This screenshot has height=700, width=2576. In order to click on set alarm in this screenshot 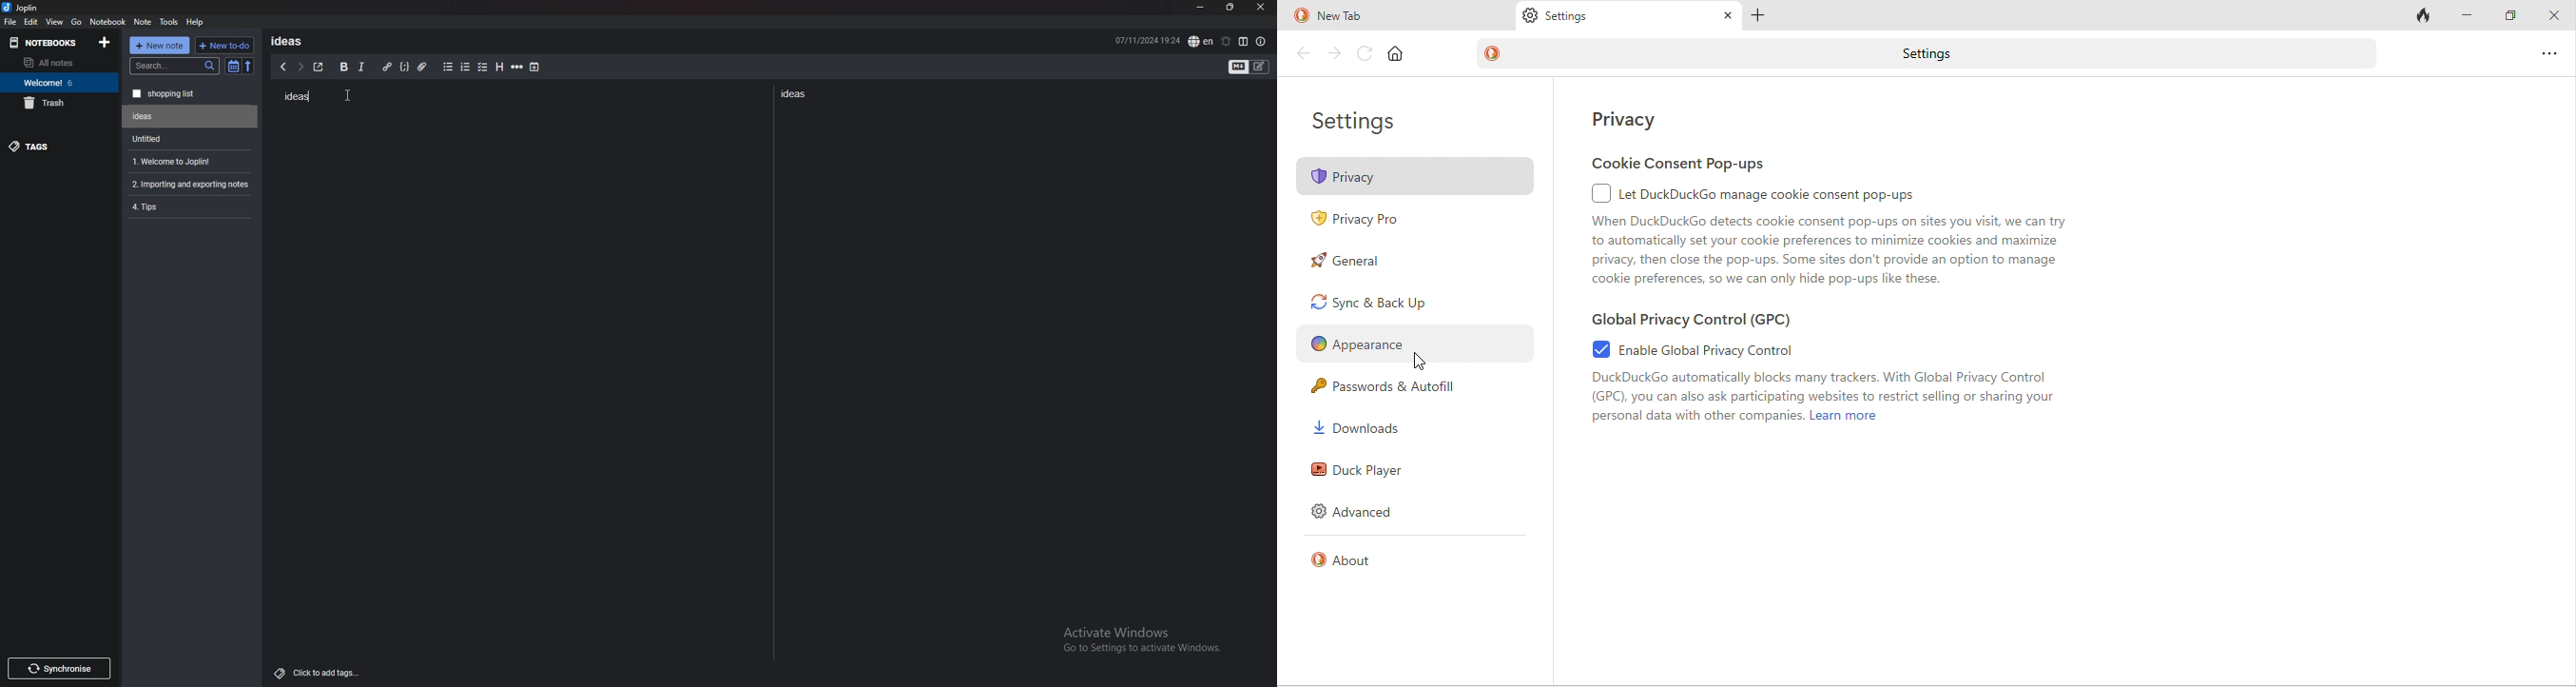, I will do `click(1225, 41)`.